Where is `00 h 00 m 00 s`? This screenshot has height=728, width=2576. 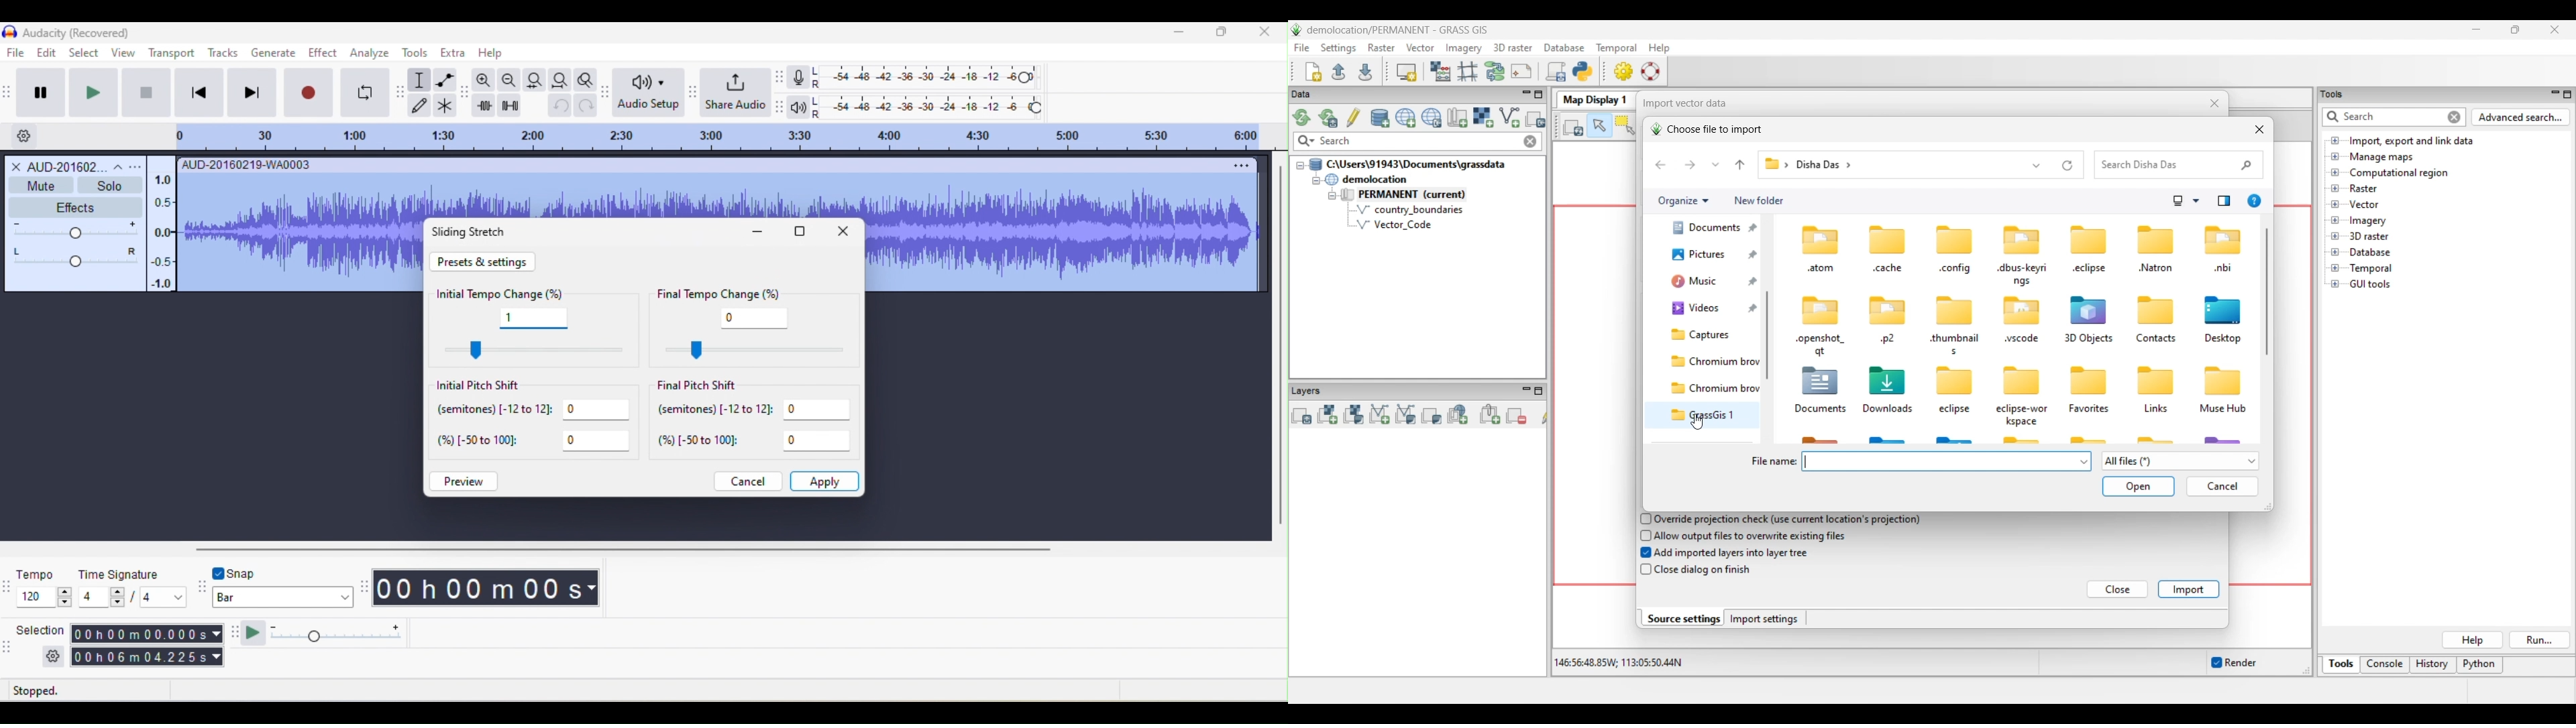
00 h 00 m 00 s is located at coordinates (488, 590).